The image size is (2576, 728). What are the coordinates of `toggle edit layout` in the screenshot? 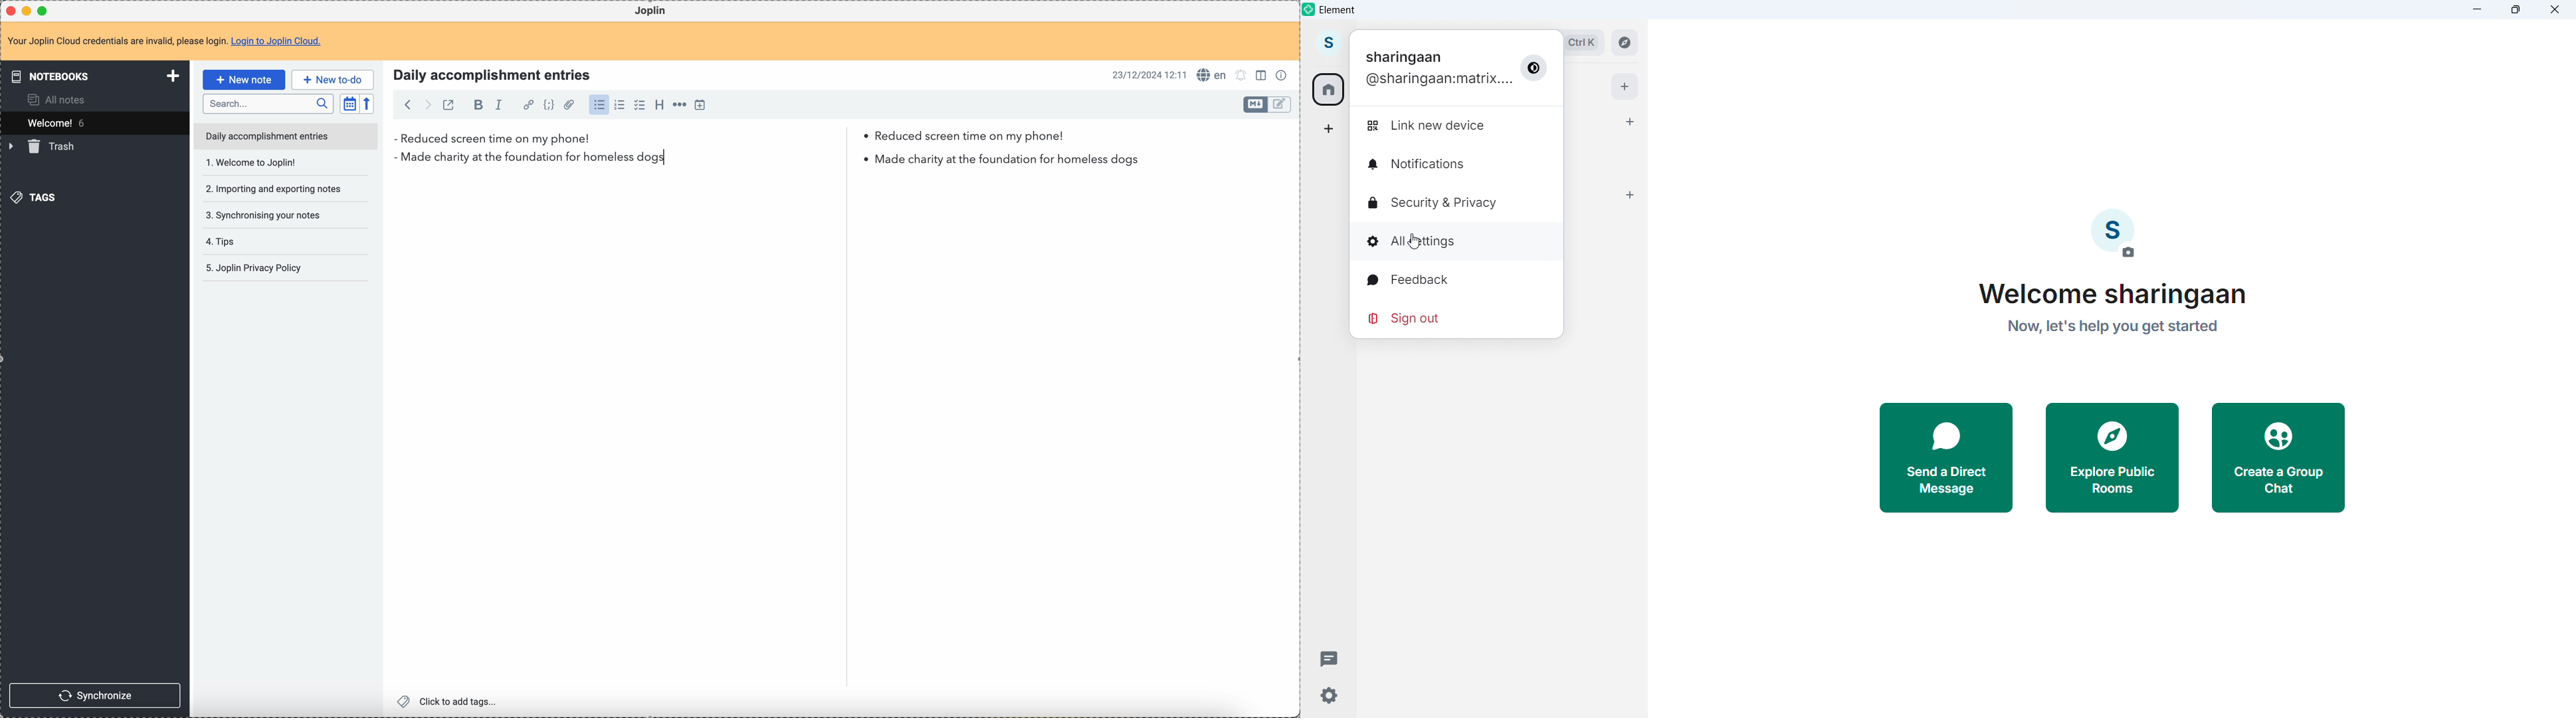 It's located at (1256, 105).